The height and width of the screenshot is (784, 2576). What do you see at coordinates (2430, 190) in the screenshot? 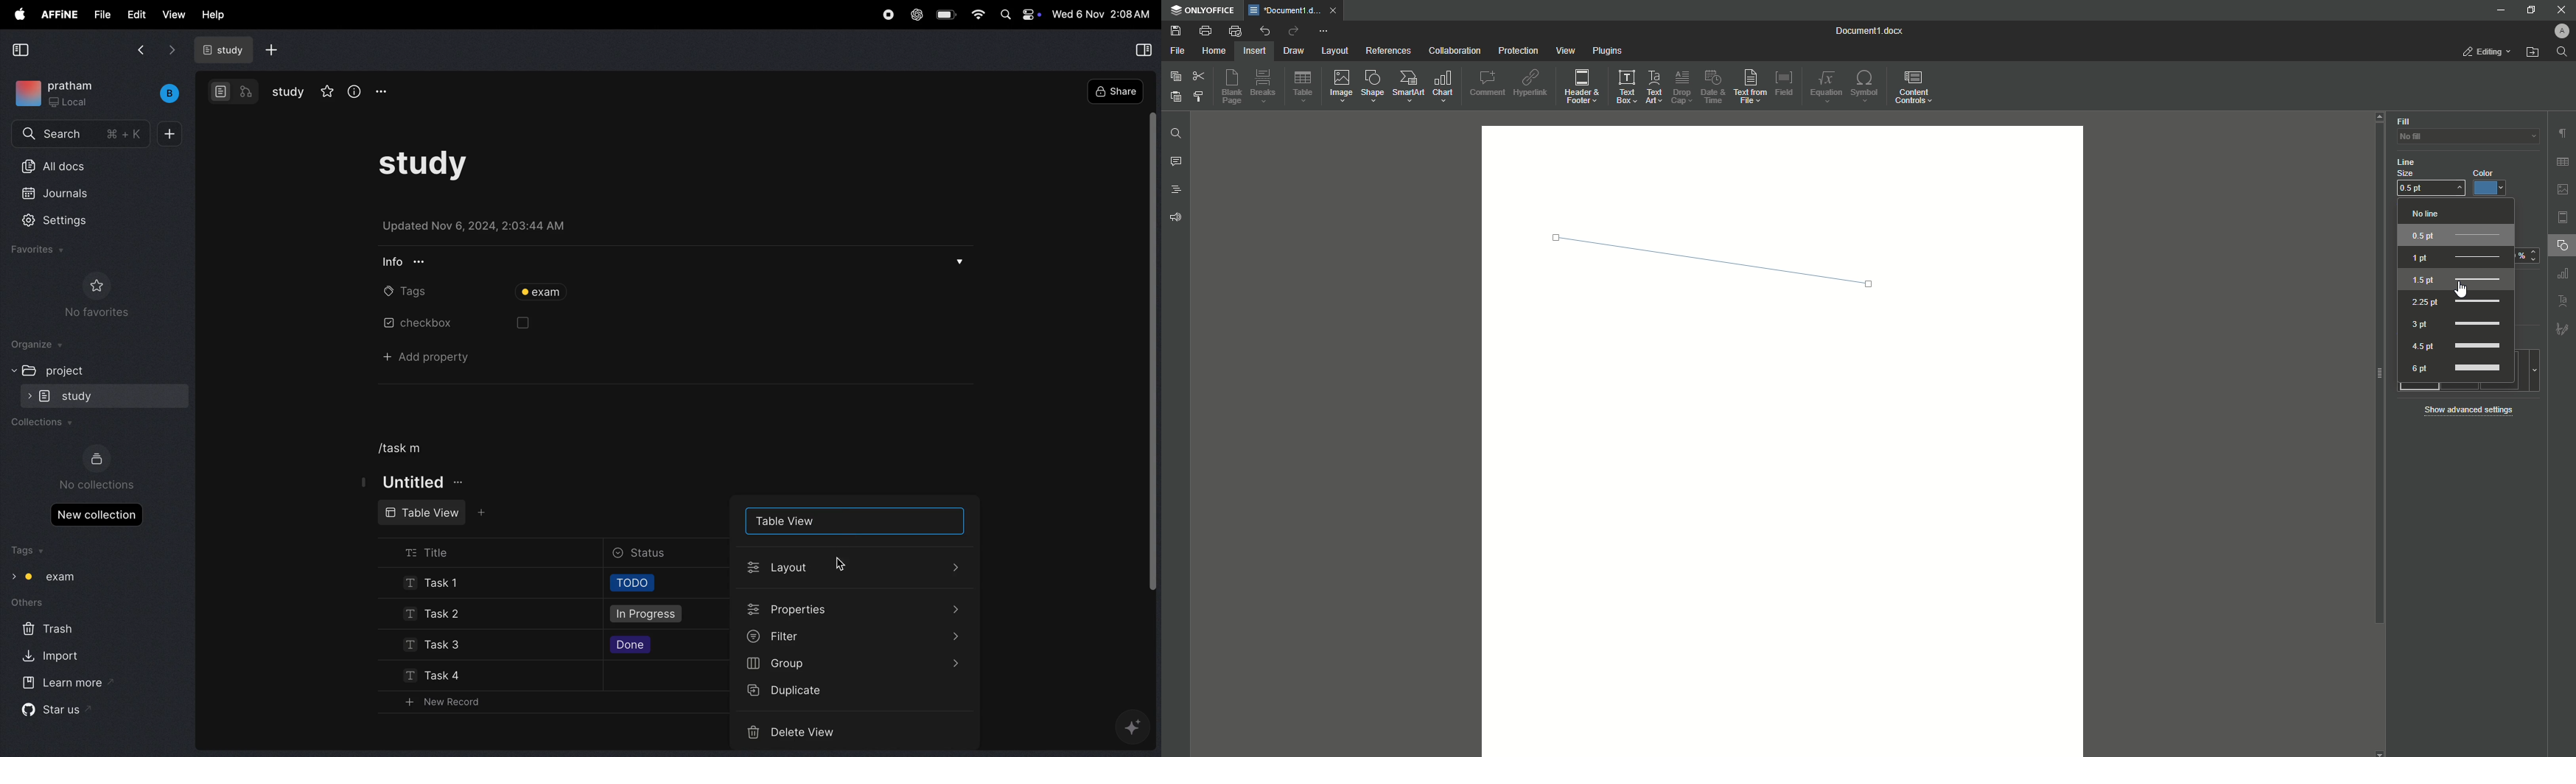
I see `0.5 pt` at bounding box center [2430, 190].